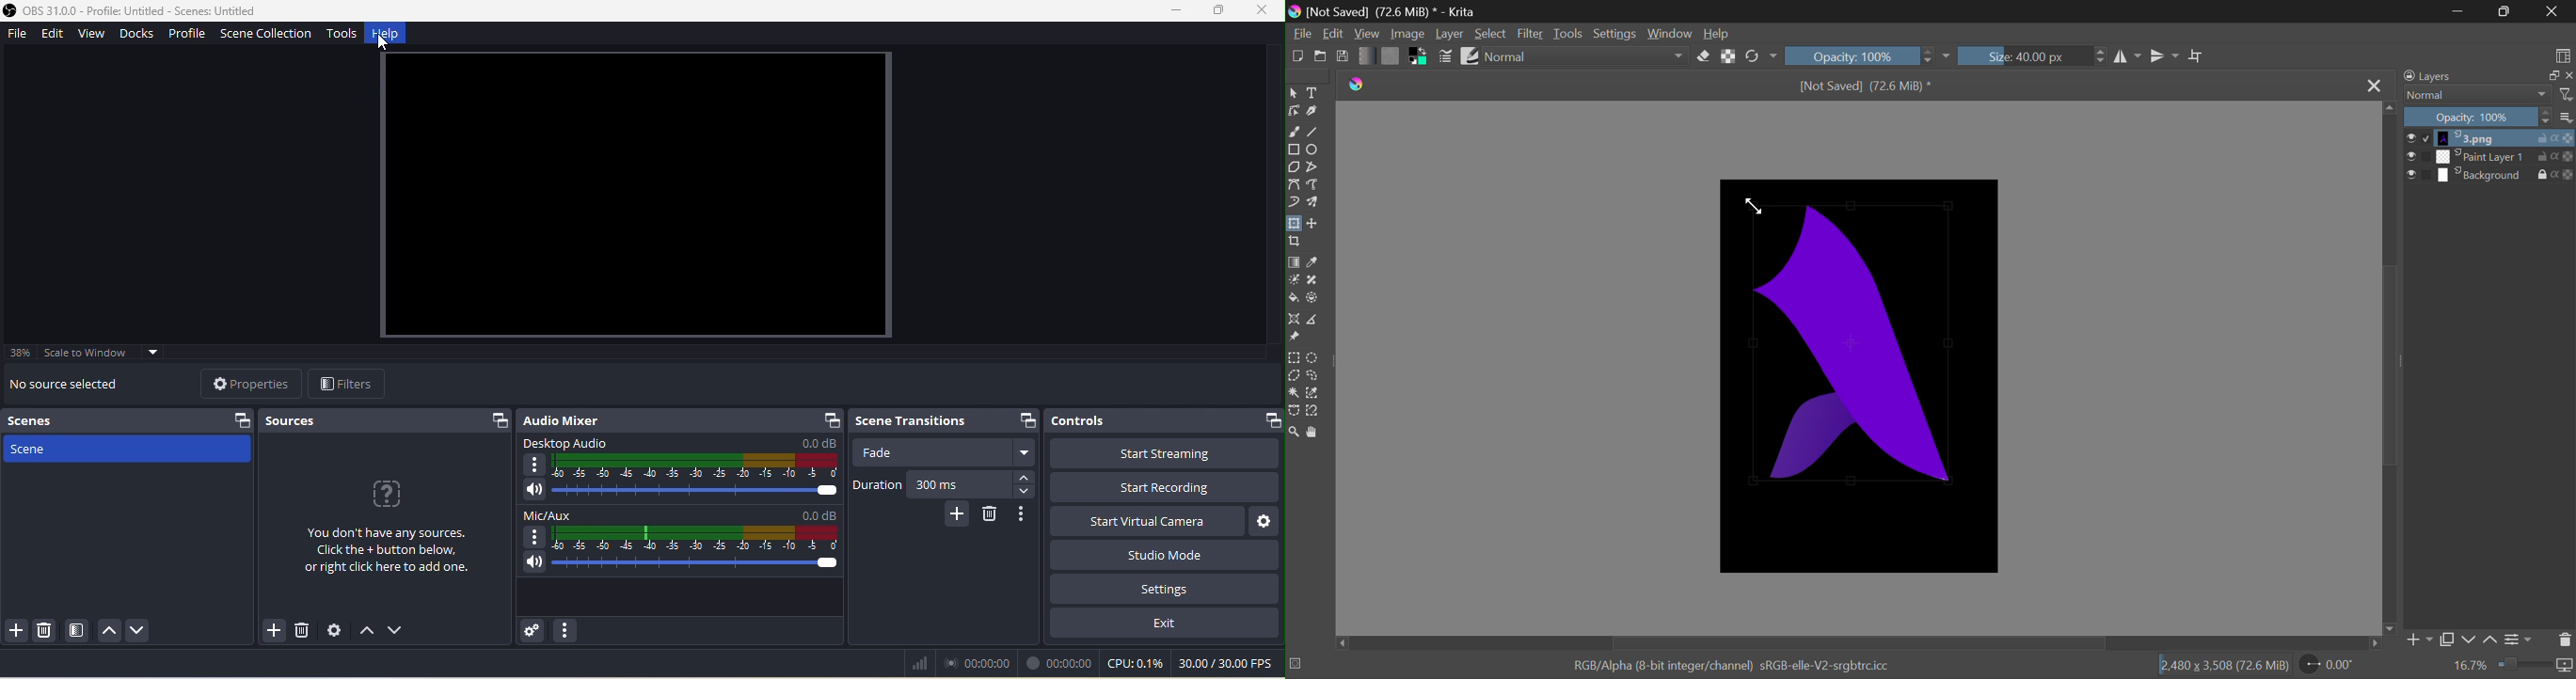 Image resolution: width=2576 pixels, height=700 pixels. I want to click on Bezier Curve Selection, so click(1294, 410).